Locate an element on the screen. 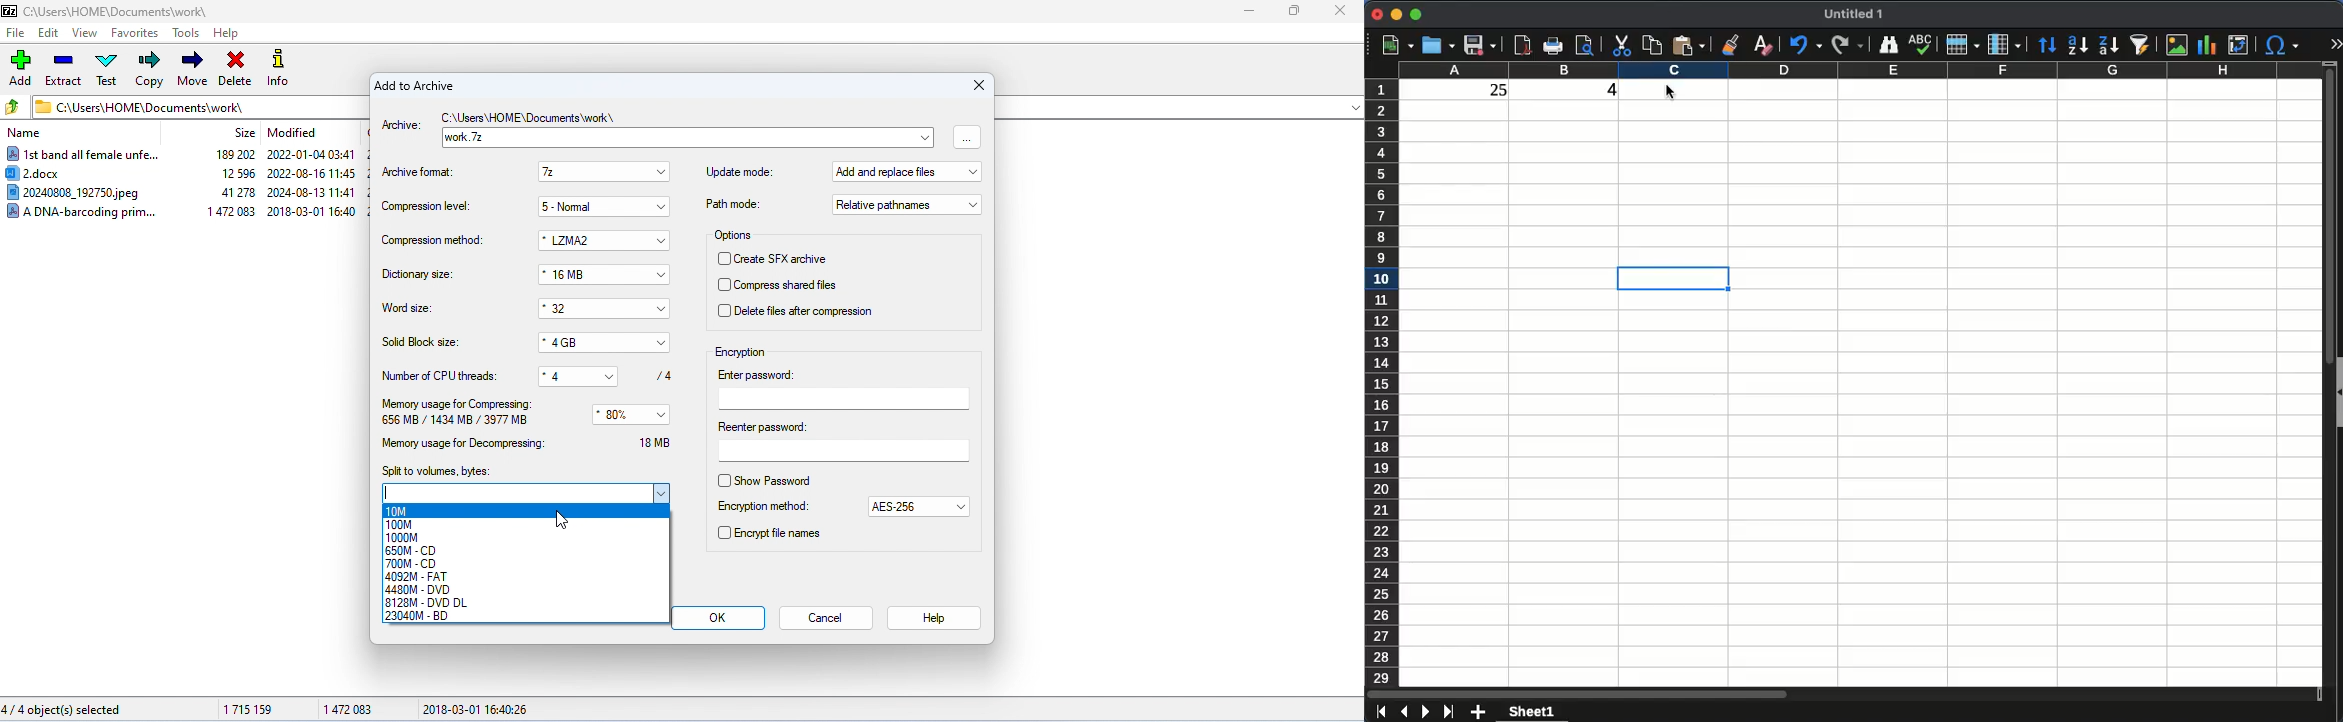  extract is located at coordinates (63, 69).